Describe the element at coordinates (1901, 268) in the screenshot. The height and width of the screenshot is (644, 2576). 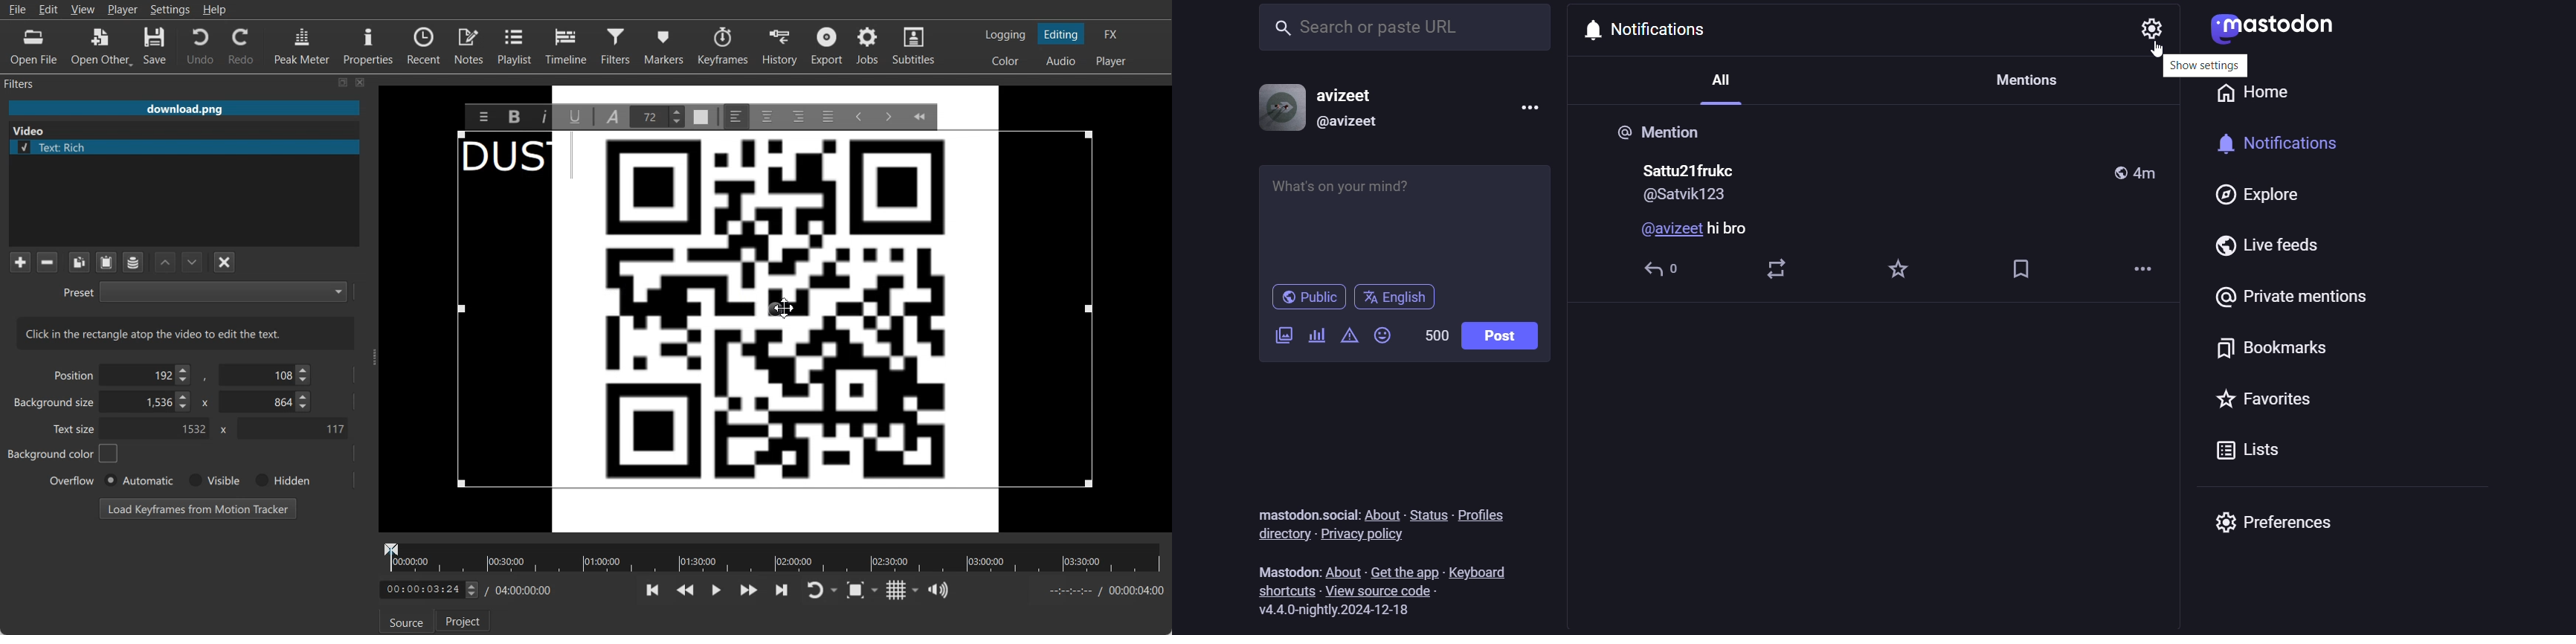
I see `favorites` at that location.